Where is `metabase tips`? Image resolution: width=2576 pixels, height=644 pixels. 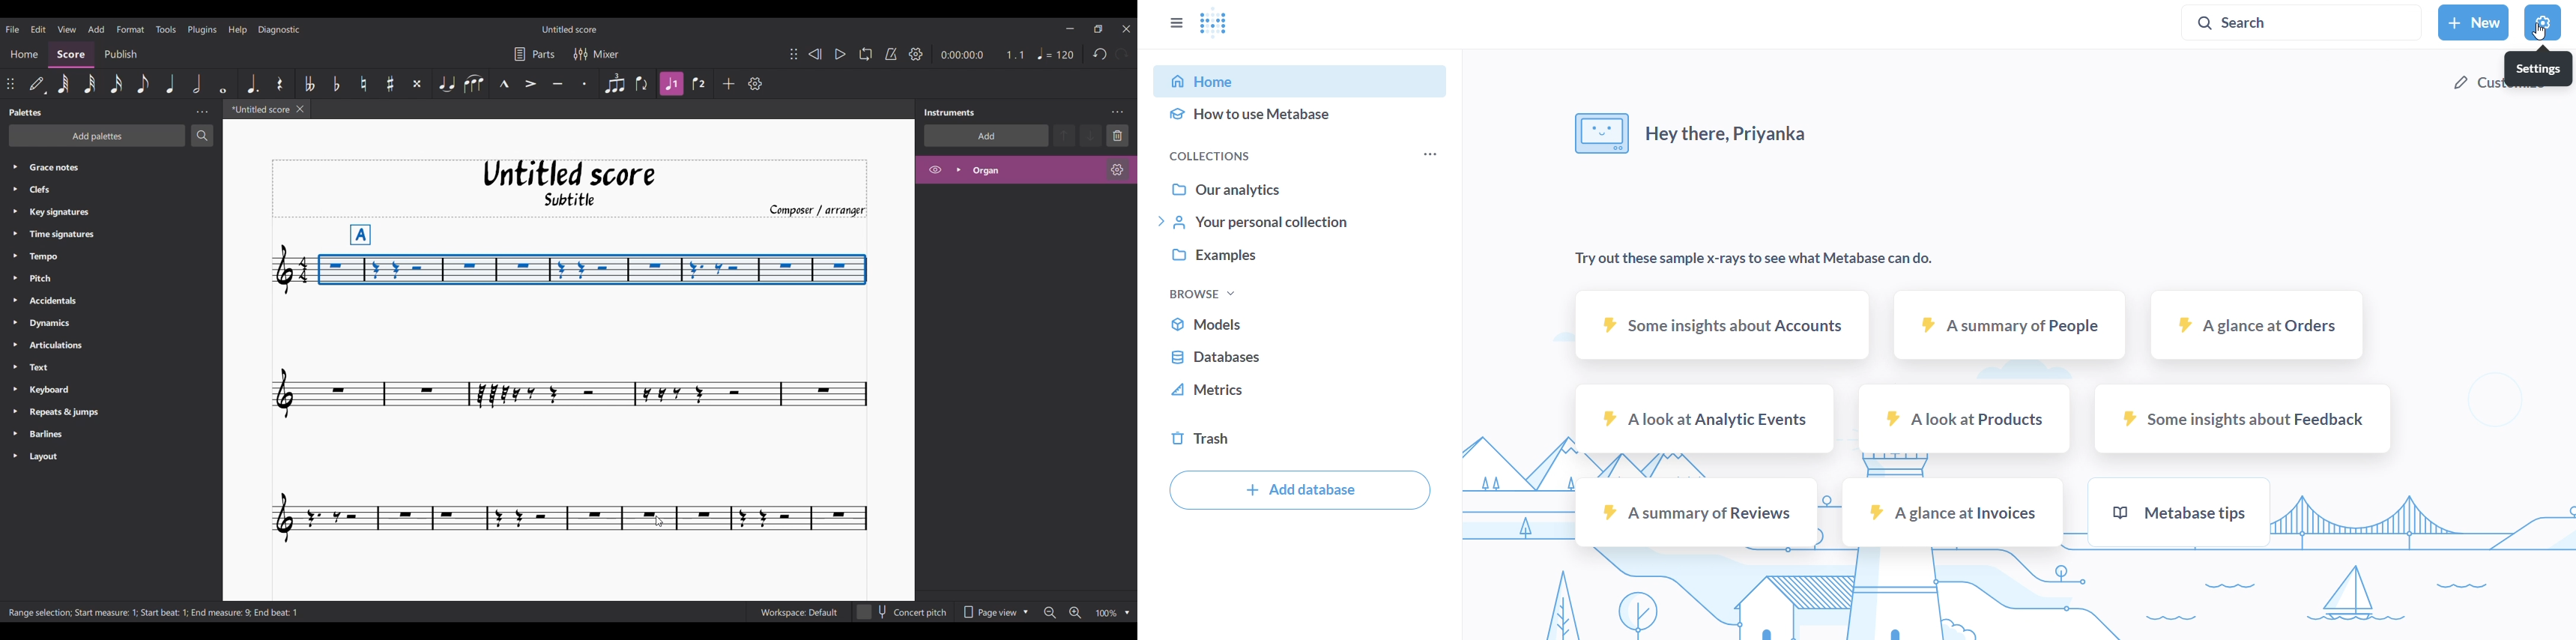
metabase tips is located at coordinates (2179, 512).